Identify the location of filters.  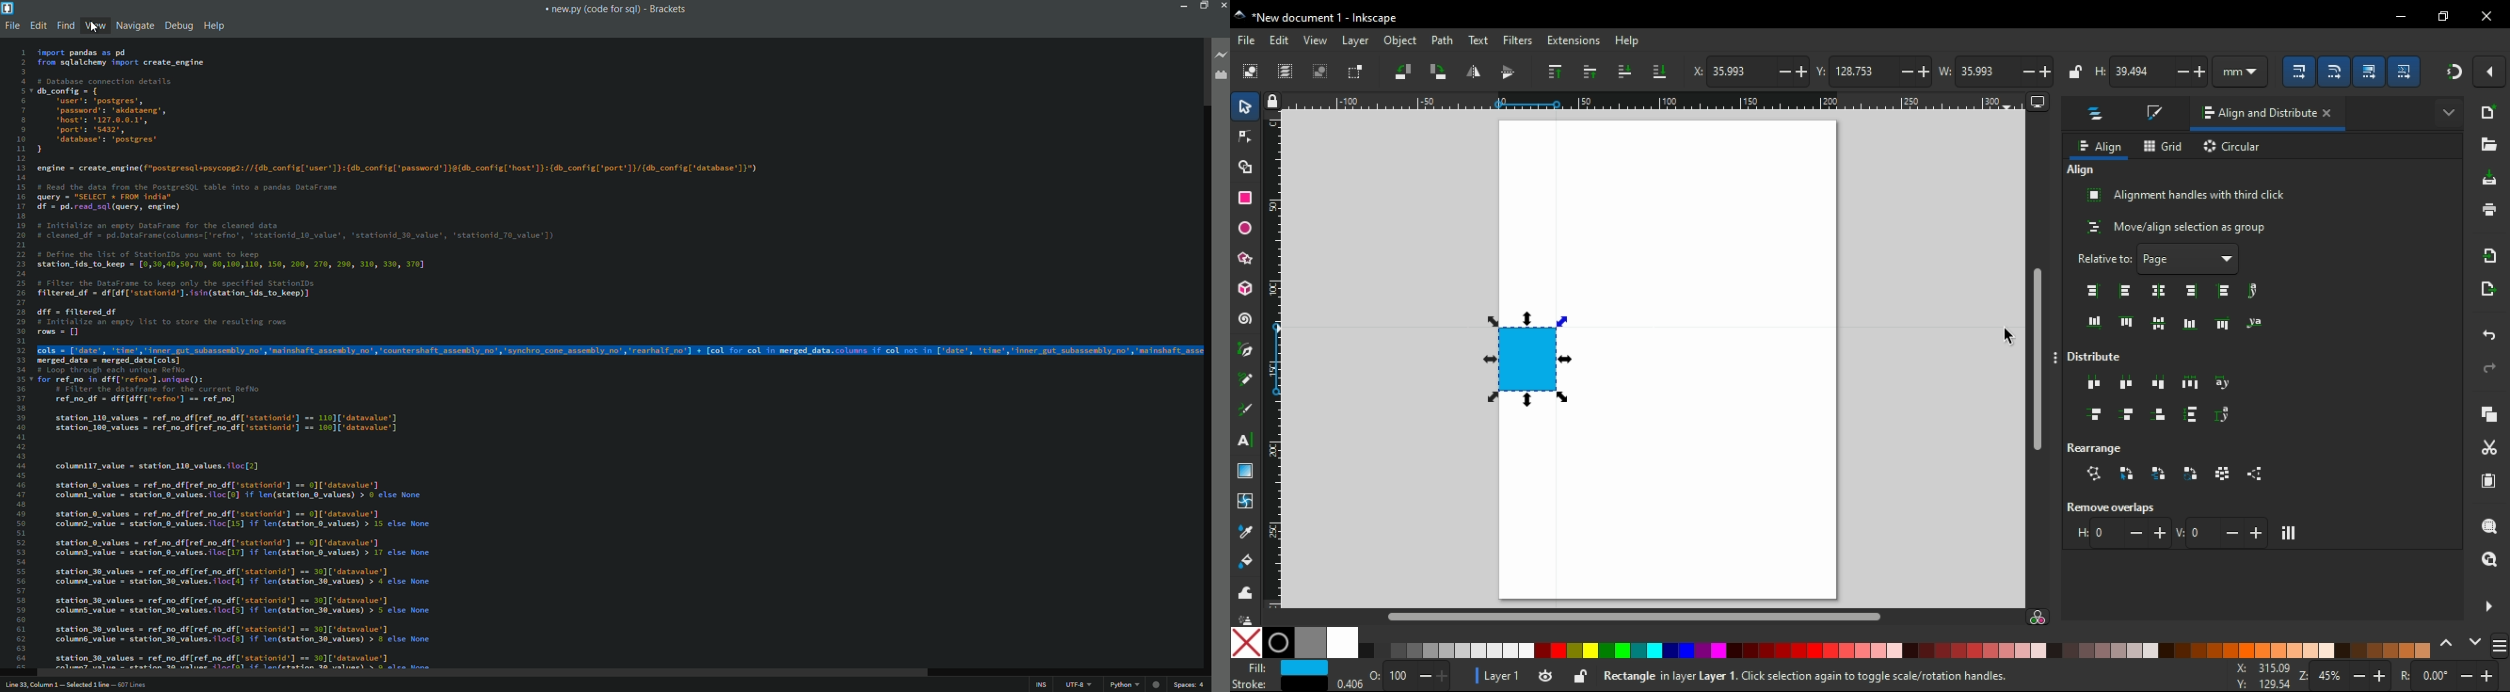
(1518, 42).